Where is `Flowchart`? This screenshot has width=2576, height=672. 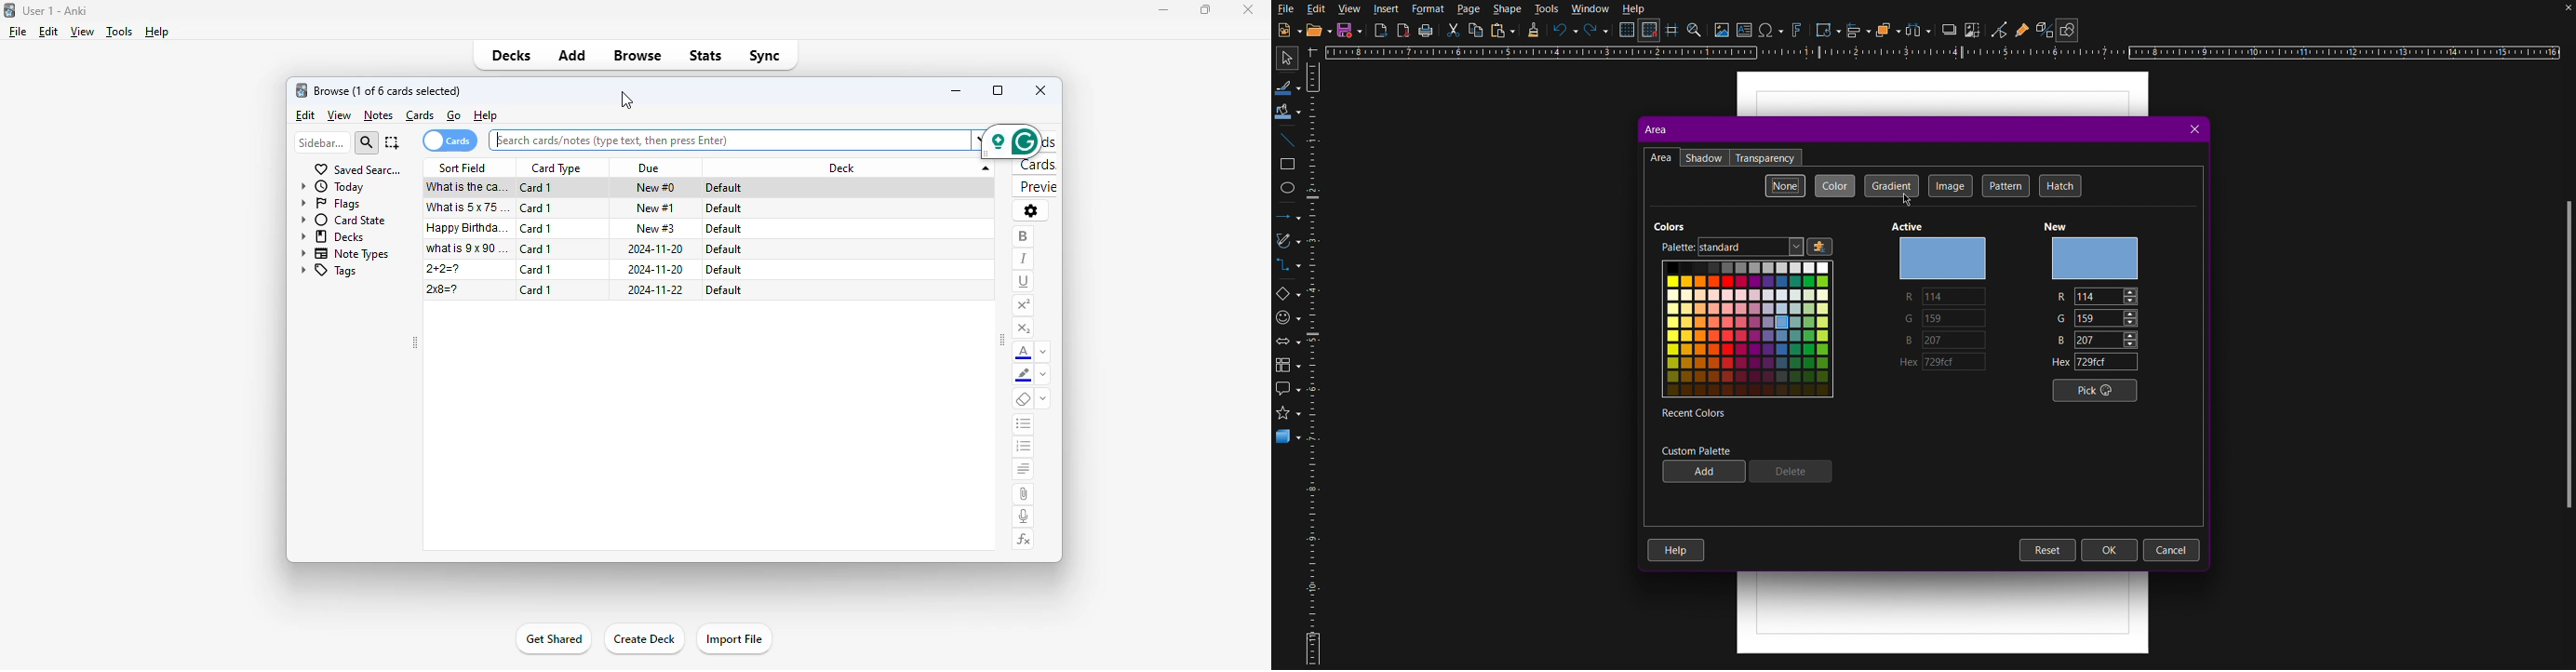
Flowchart is located at coordinates (1287, 366).